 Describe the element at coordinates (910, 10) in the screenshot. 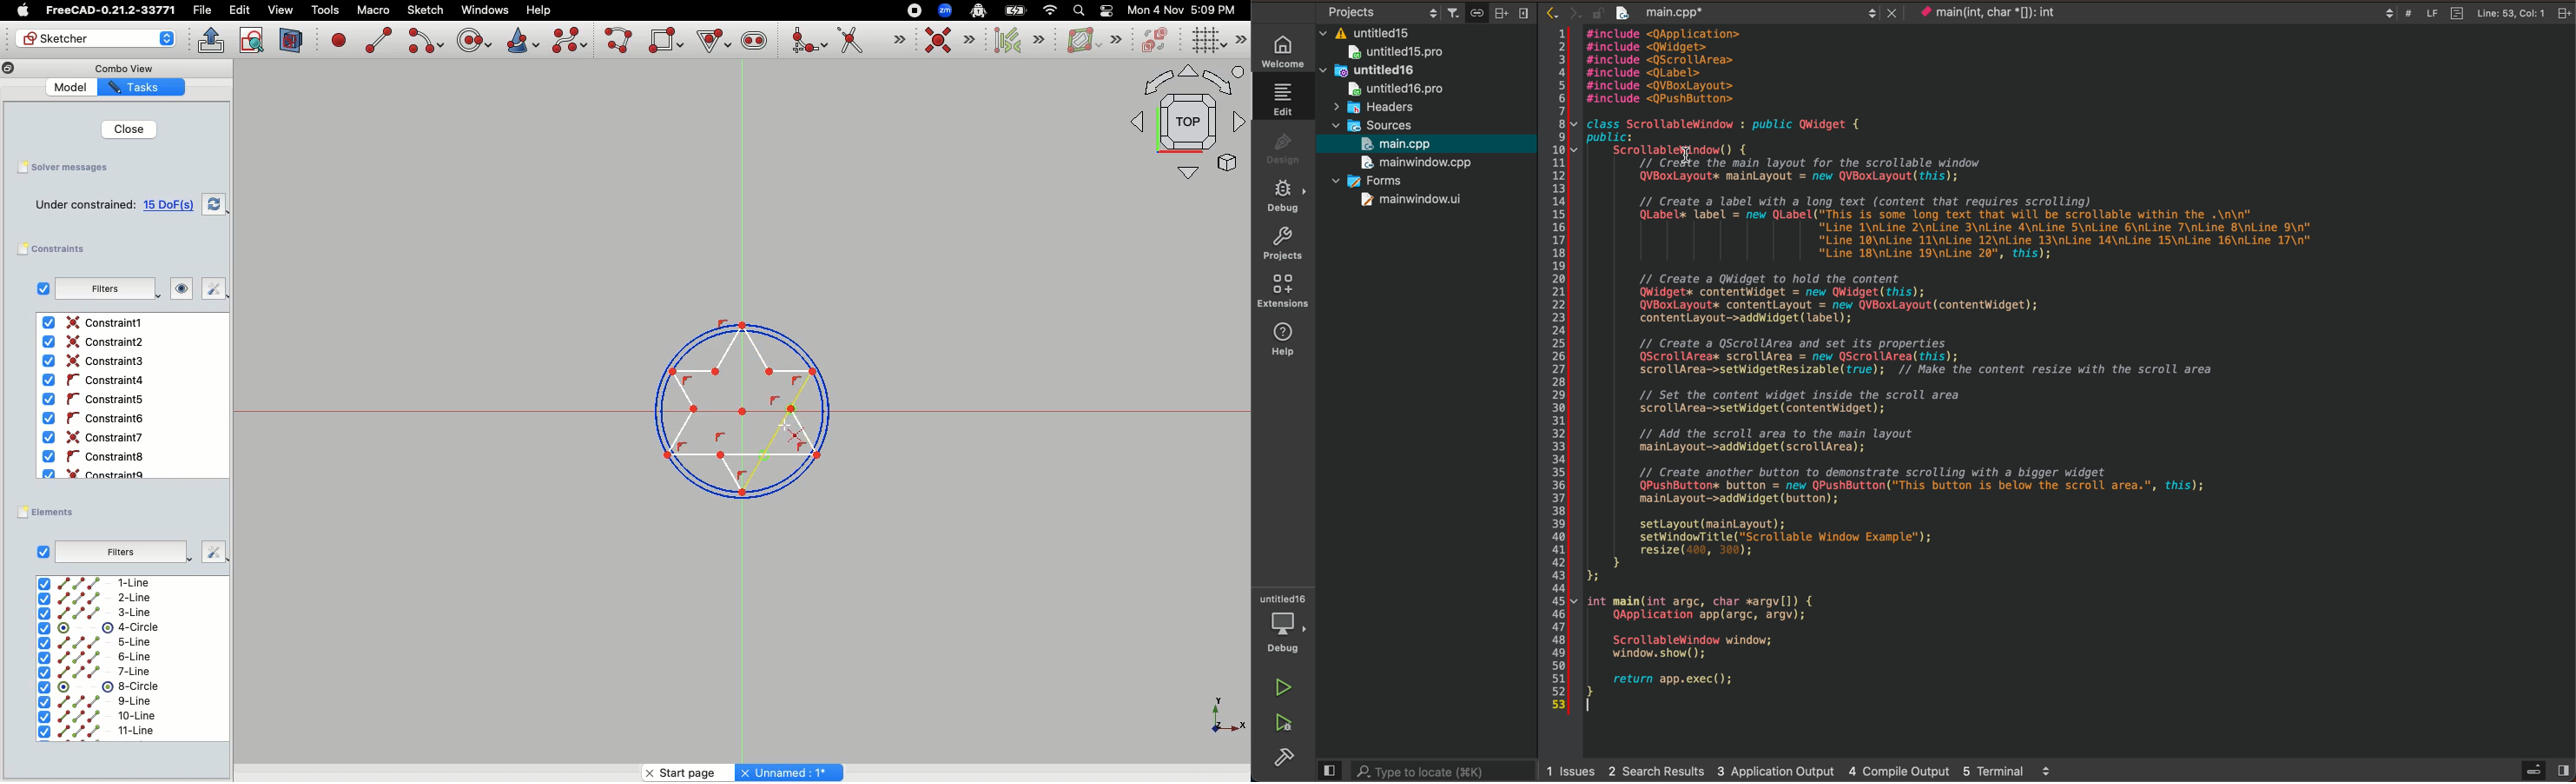

I see `Record` at that location.